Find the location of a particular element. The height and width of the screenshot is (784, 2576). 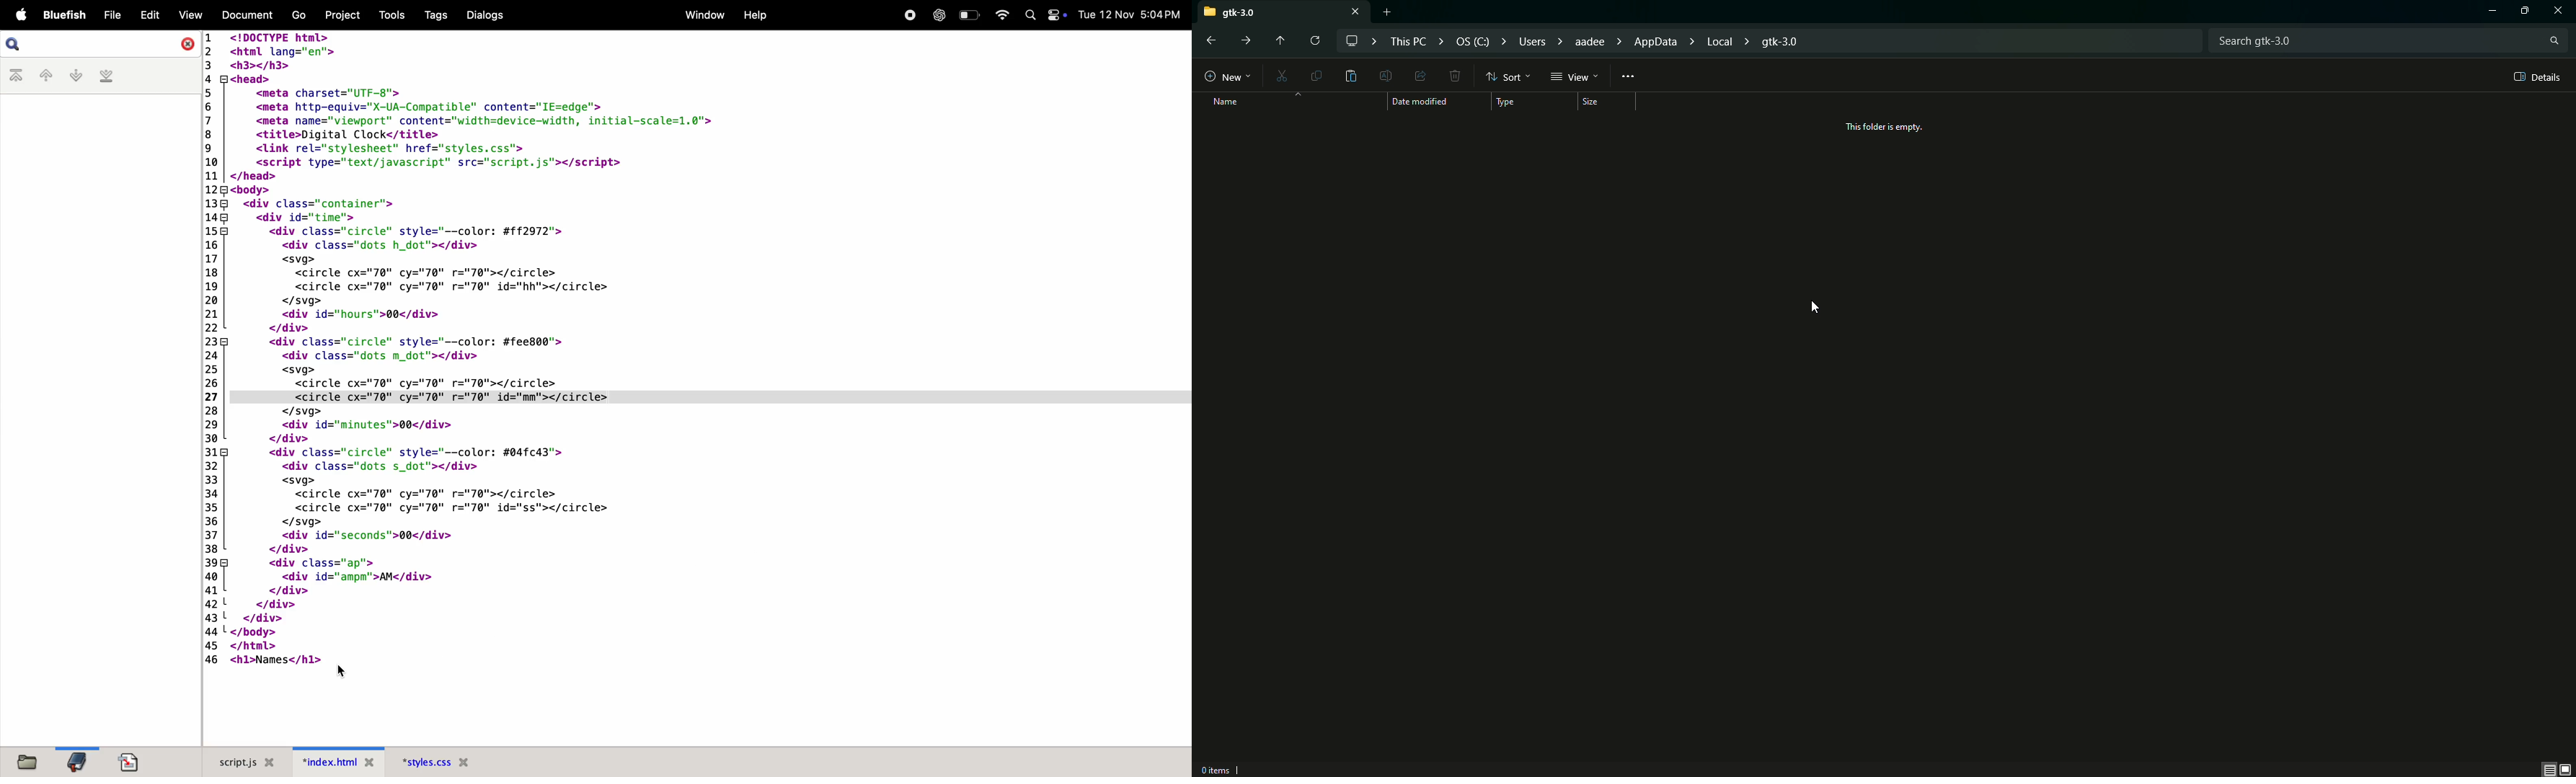

document is located at coordinates (131, 760).